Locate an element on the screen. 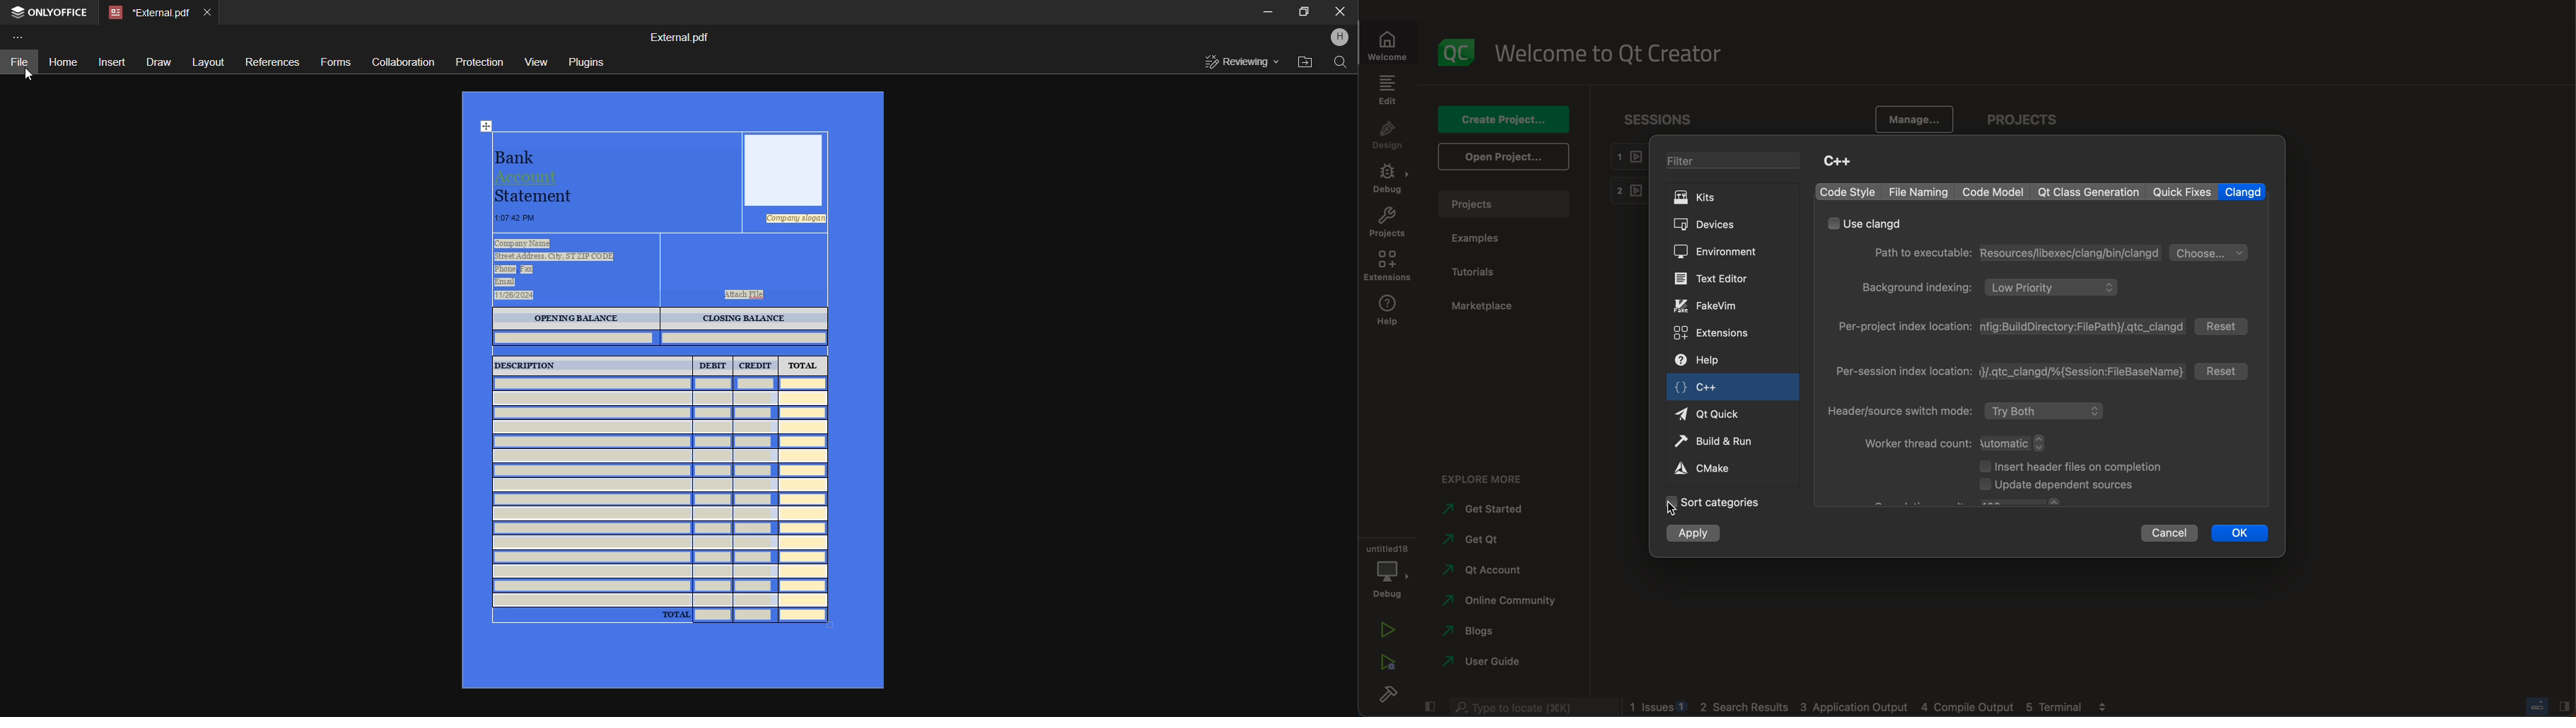 The image size is (2576, 728). naming is located at coordinates (1919, 191).